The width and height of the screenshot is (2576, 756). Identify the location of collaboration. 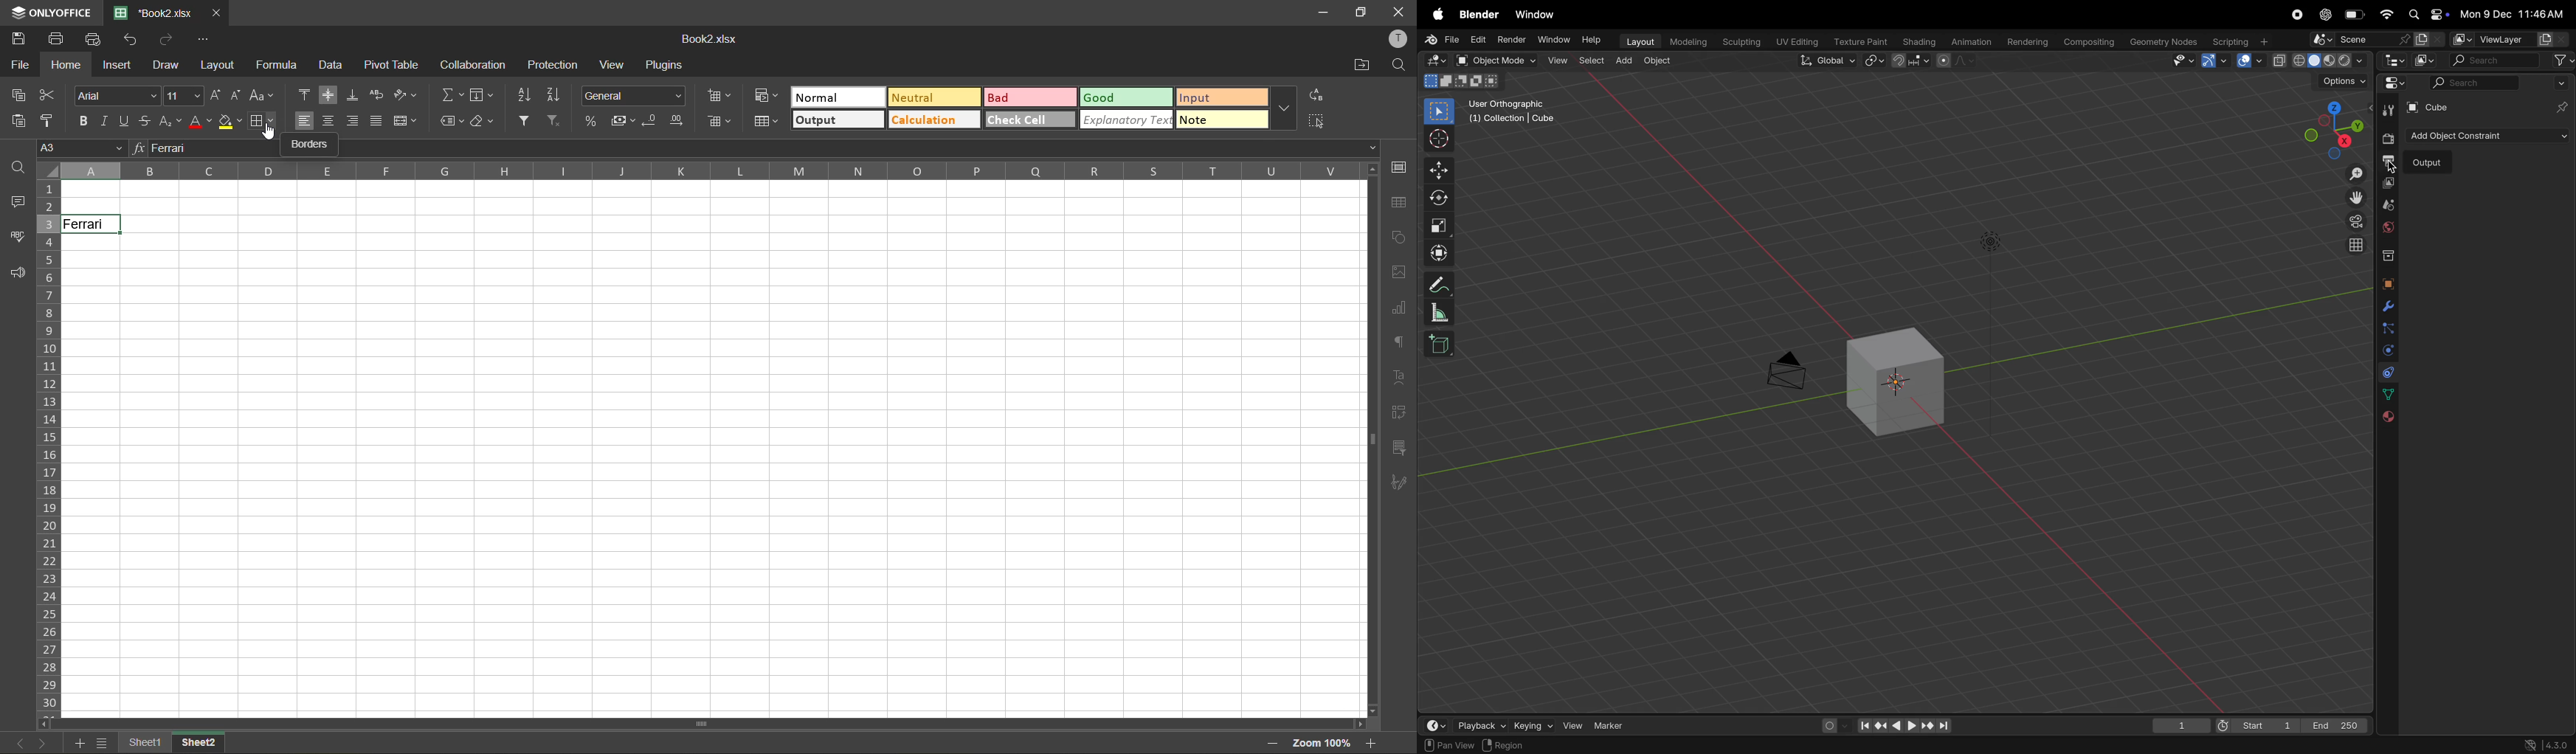
(474, 64).